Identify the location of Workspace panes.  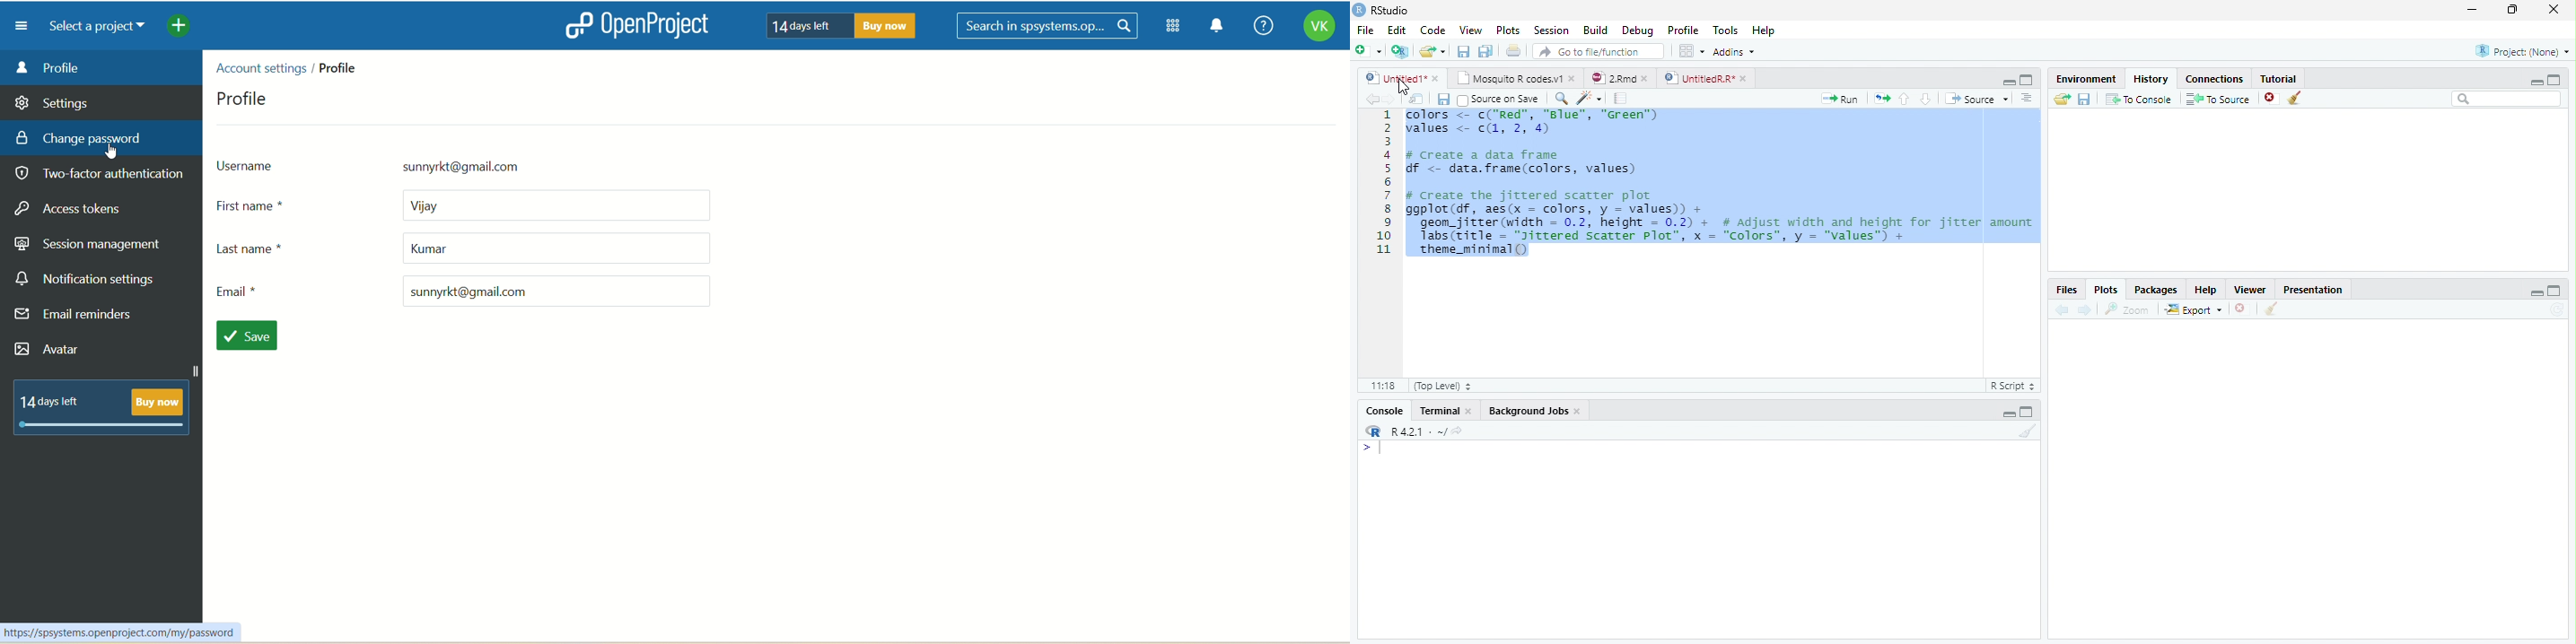
(1692, 52).